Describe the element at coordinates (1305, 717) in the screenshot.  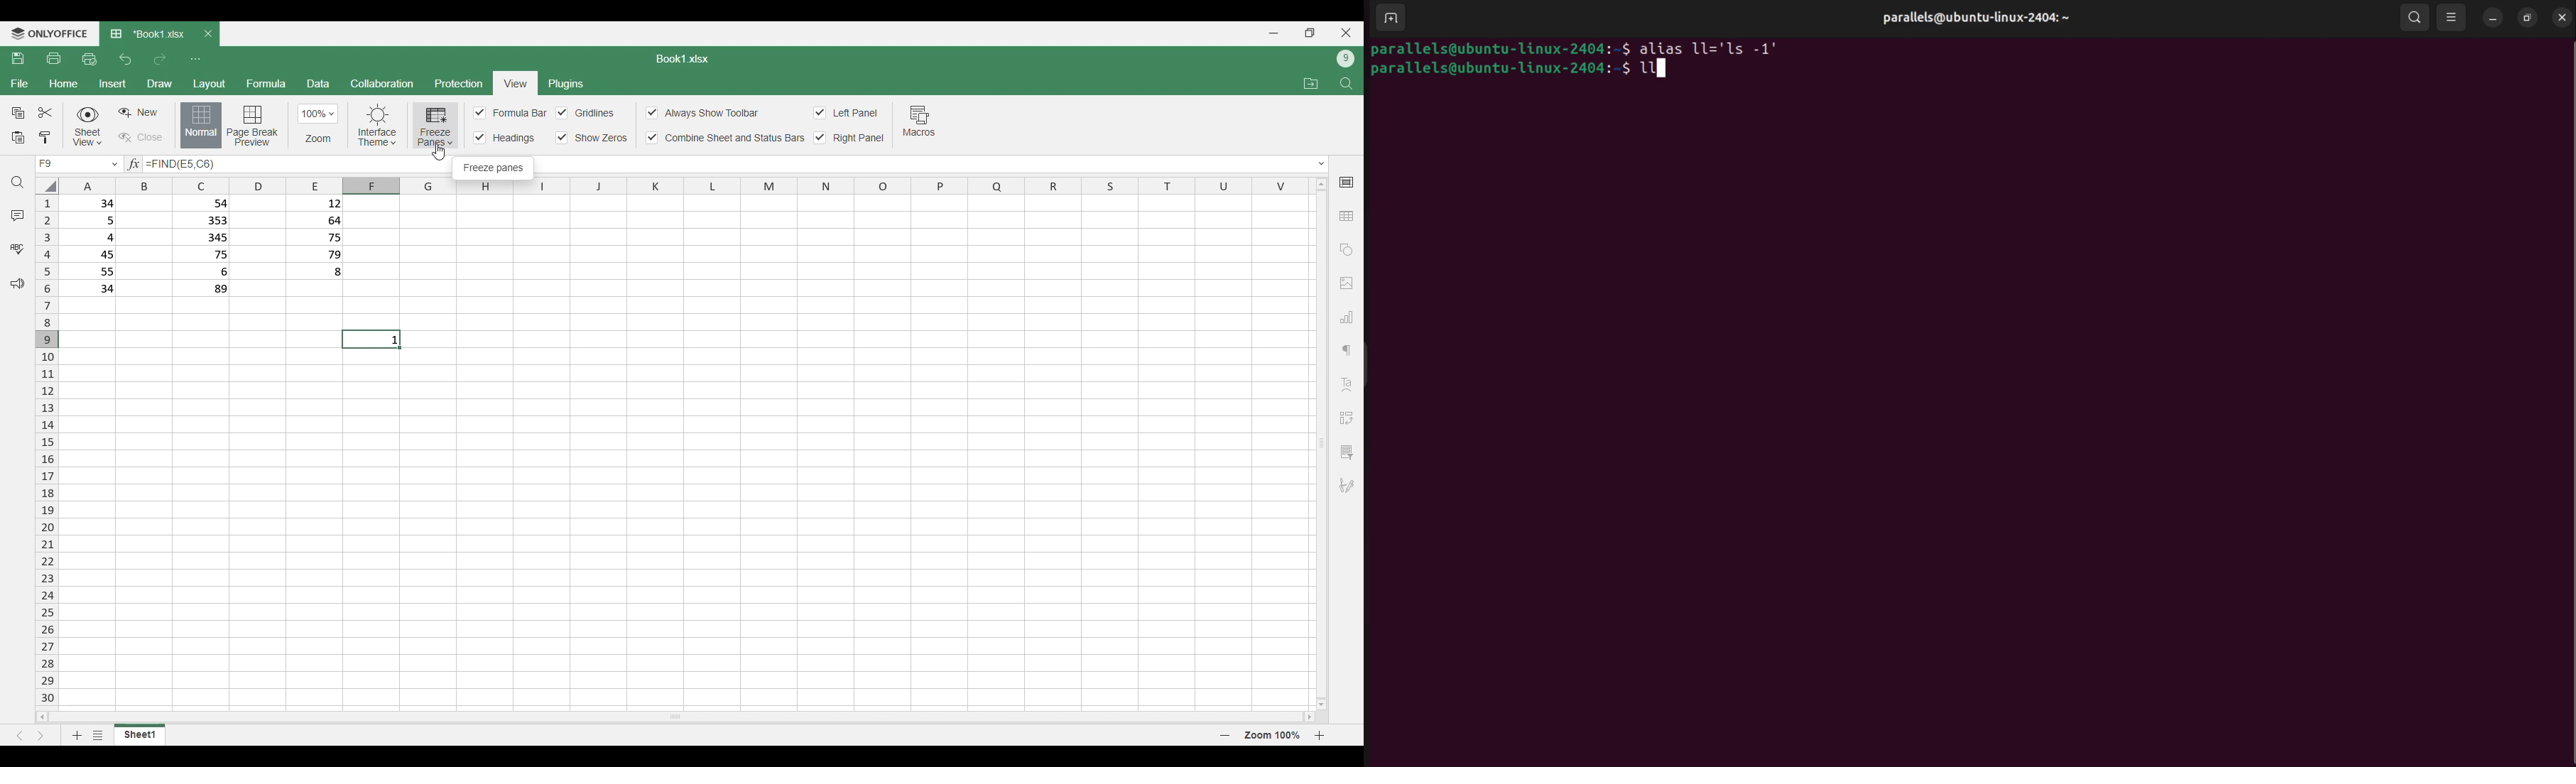
I see `move right` at that location.